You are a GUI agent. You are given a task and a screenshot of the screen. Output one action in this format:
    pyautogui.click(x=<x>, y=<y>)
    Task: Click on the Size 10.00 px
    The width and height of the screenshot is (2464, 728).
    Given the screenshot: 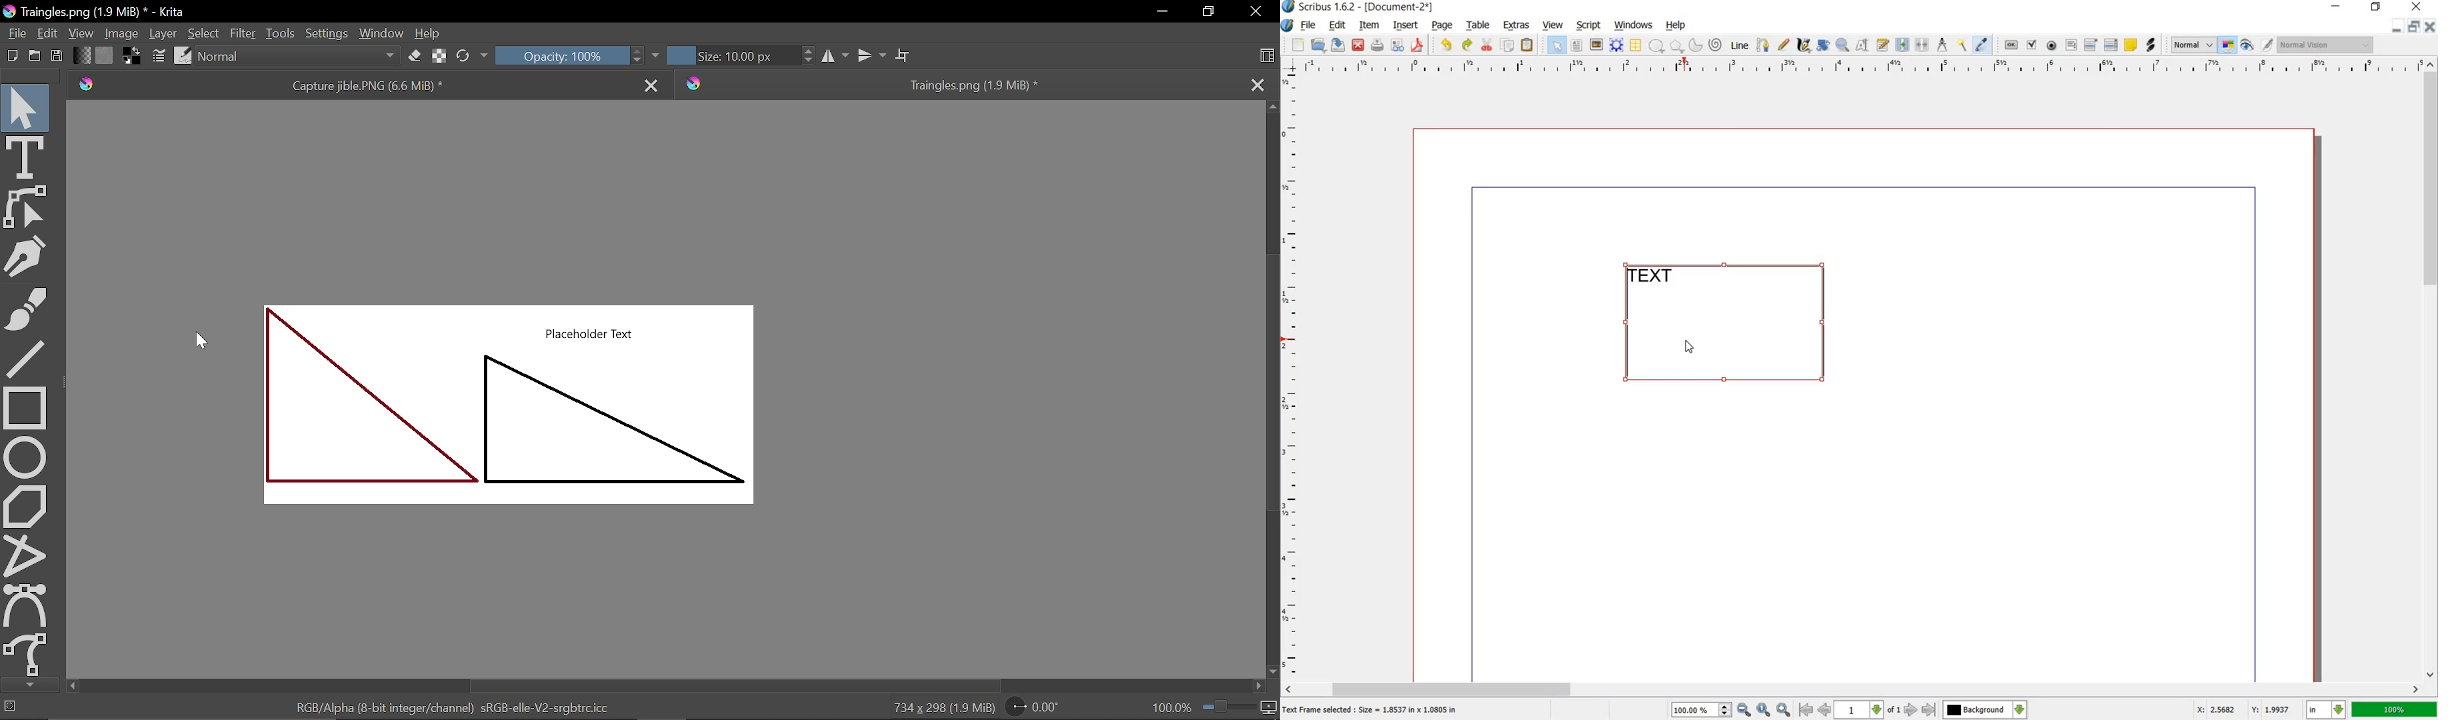 What is the action you would take?
    pyautogui.click(x=731, y=56)
    